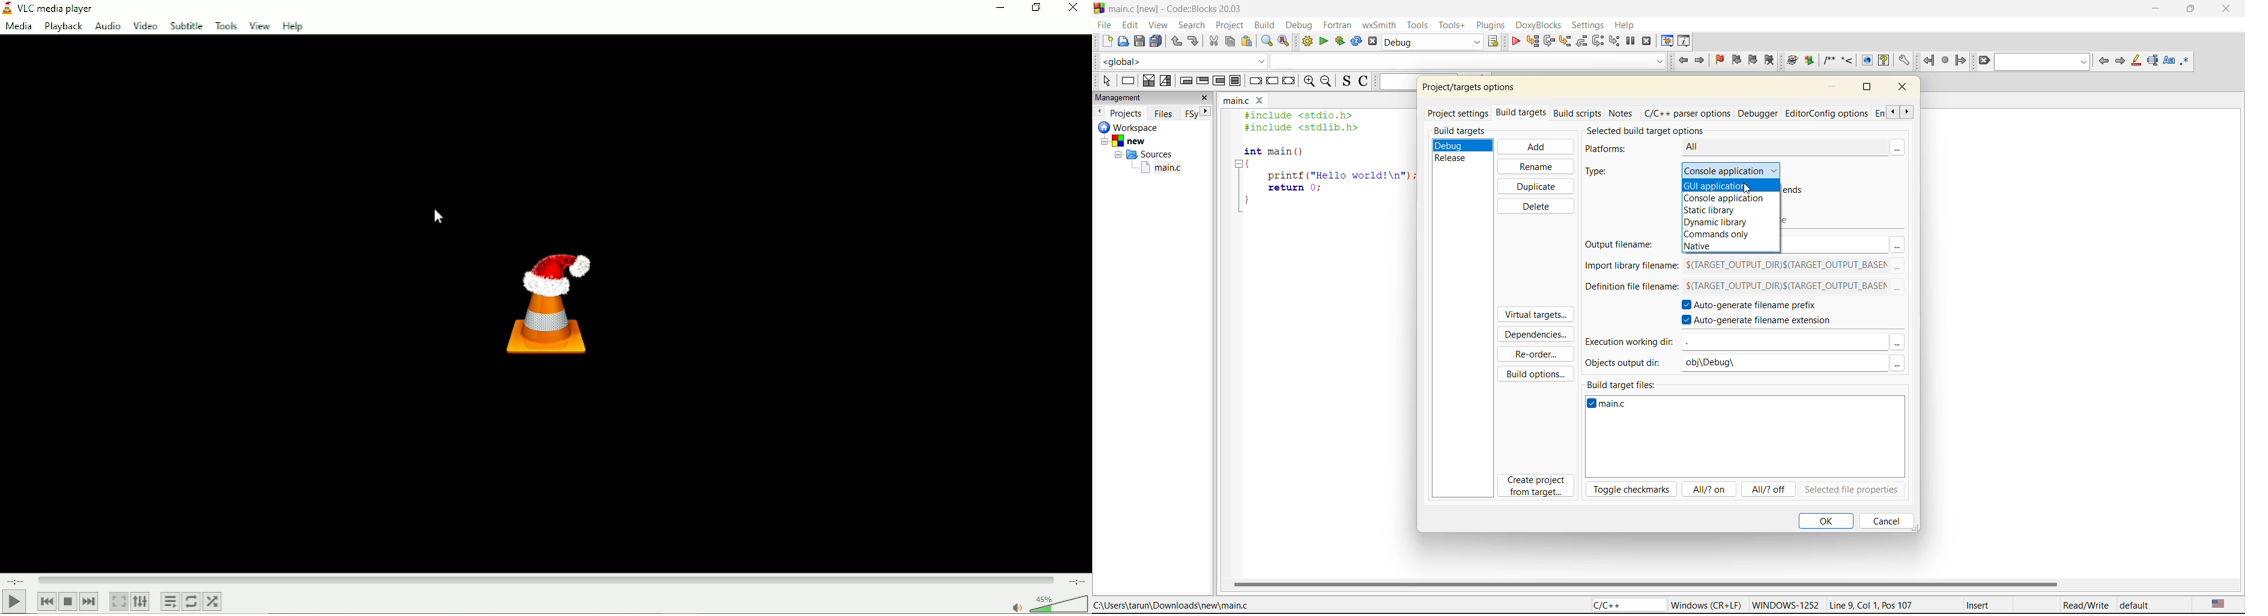 The height and width of the screenshot is (616, 2268). What do you see at coordinates (1179, 8) in the screenshot?
I see `main.c [new] - Code::Blocks 20.03` at bounding box center [1179, 8].